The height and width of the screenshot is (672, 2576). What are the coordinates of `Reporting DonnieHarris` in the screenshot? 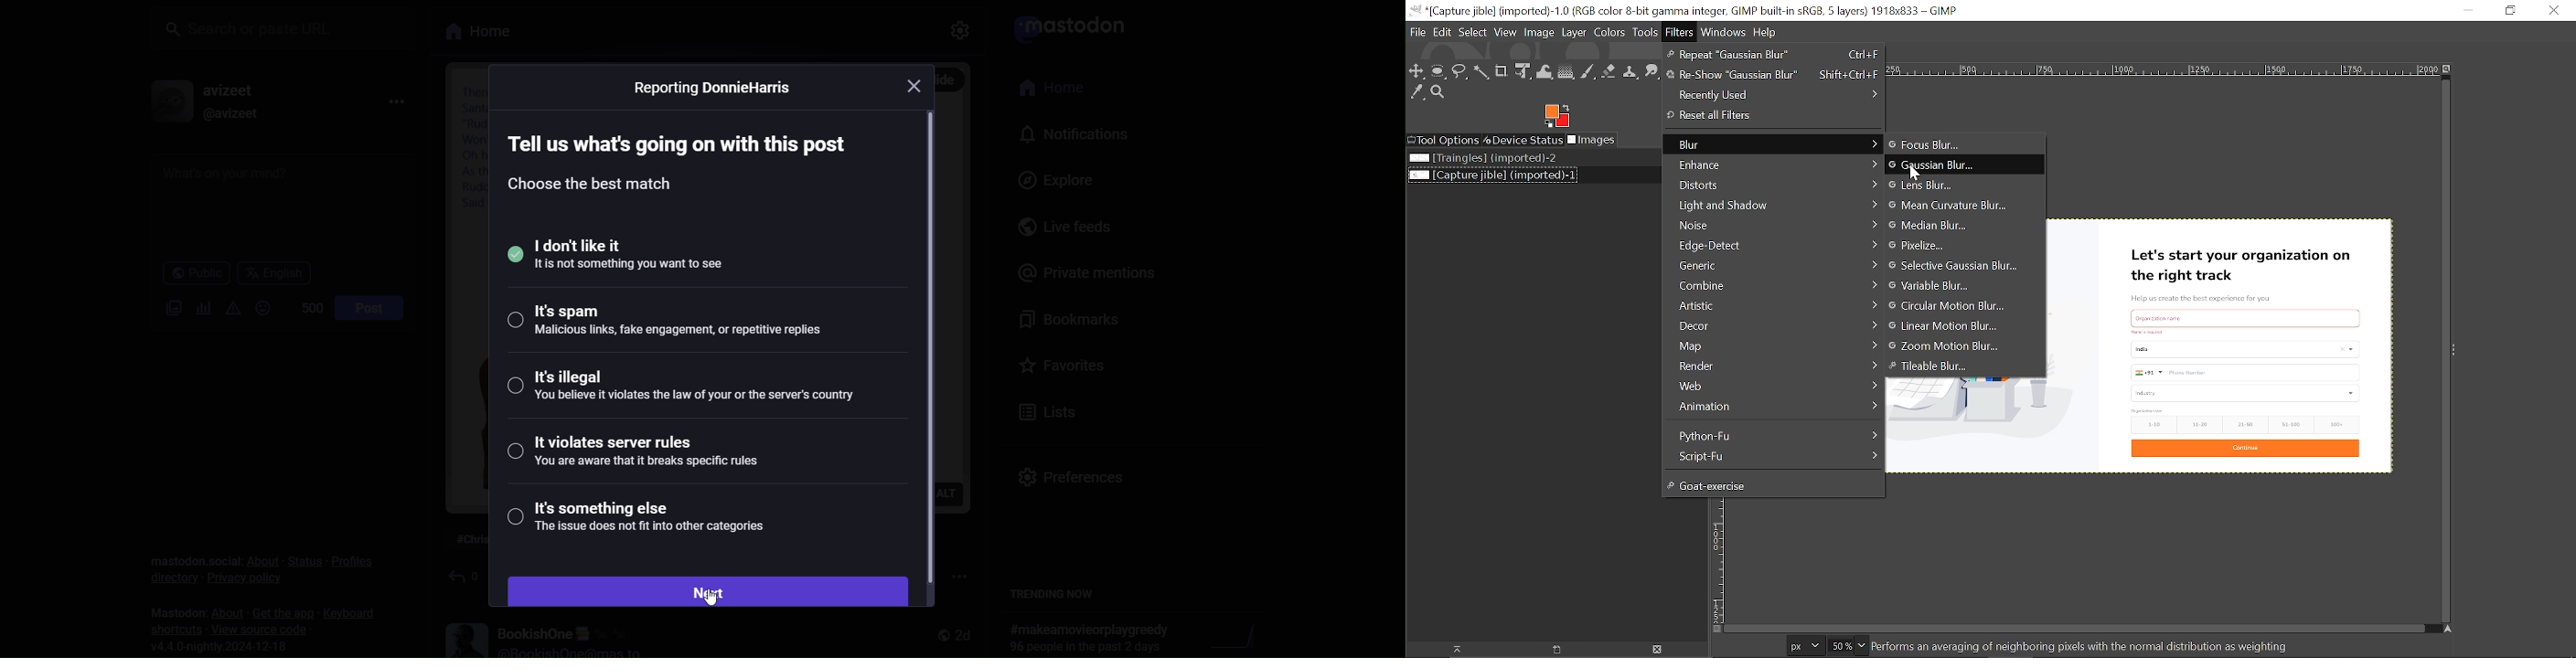 It's located at (717, 90).